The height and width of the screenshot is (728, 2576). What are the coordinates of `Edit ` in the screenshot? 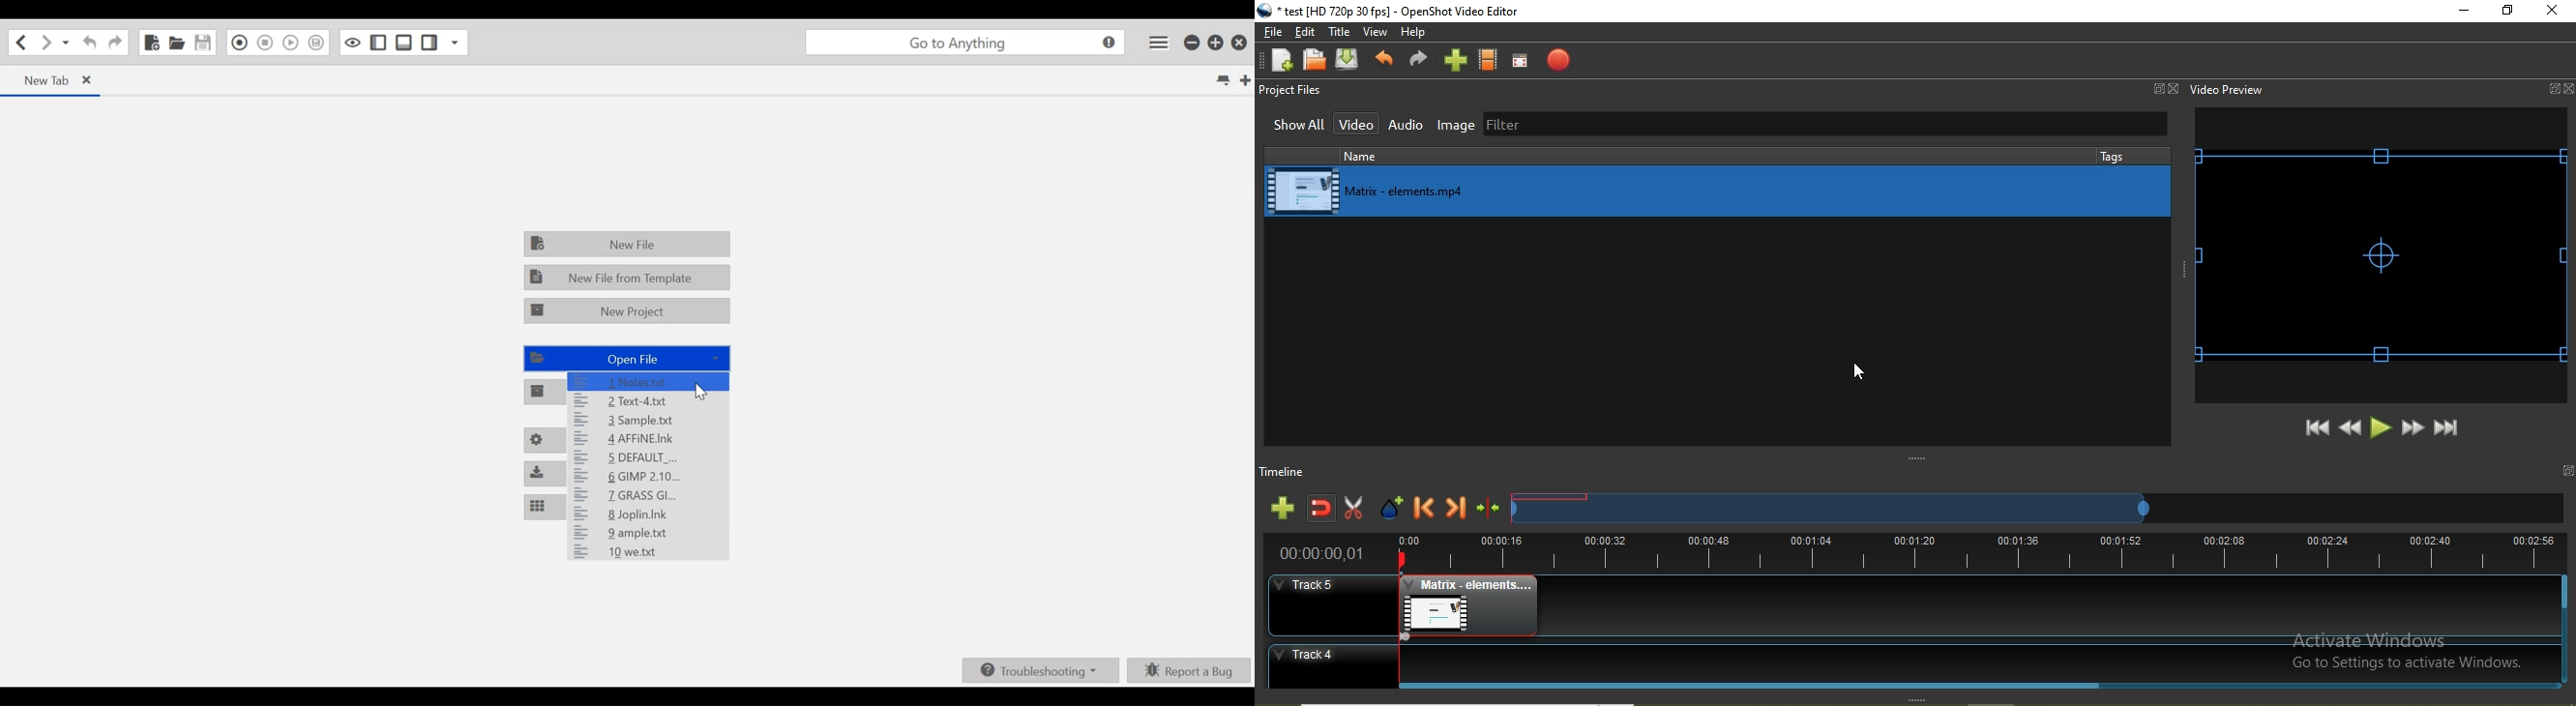 It's located at (1308, 32).